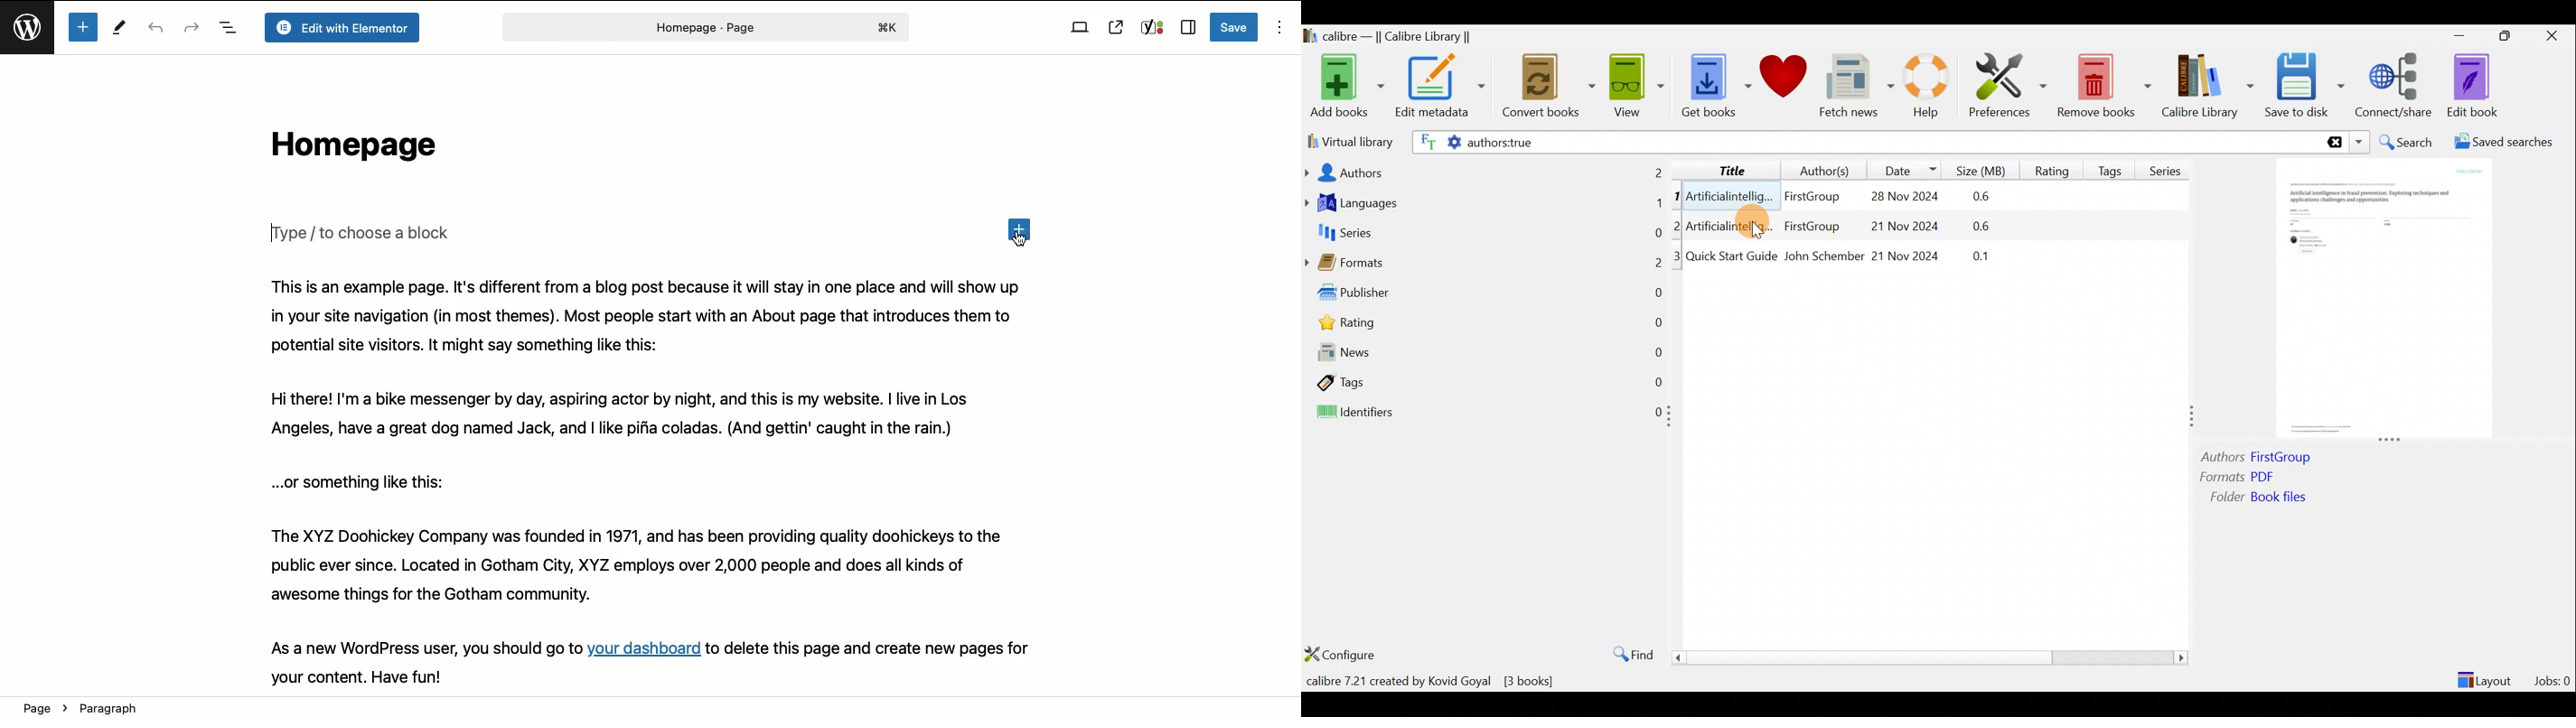  Describe the element at coordinates (30, 35) in the screenshot. I see `Wordpress logo` at that location.